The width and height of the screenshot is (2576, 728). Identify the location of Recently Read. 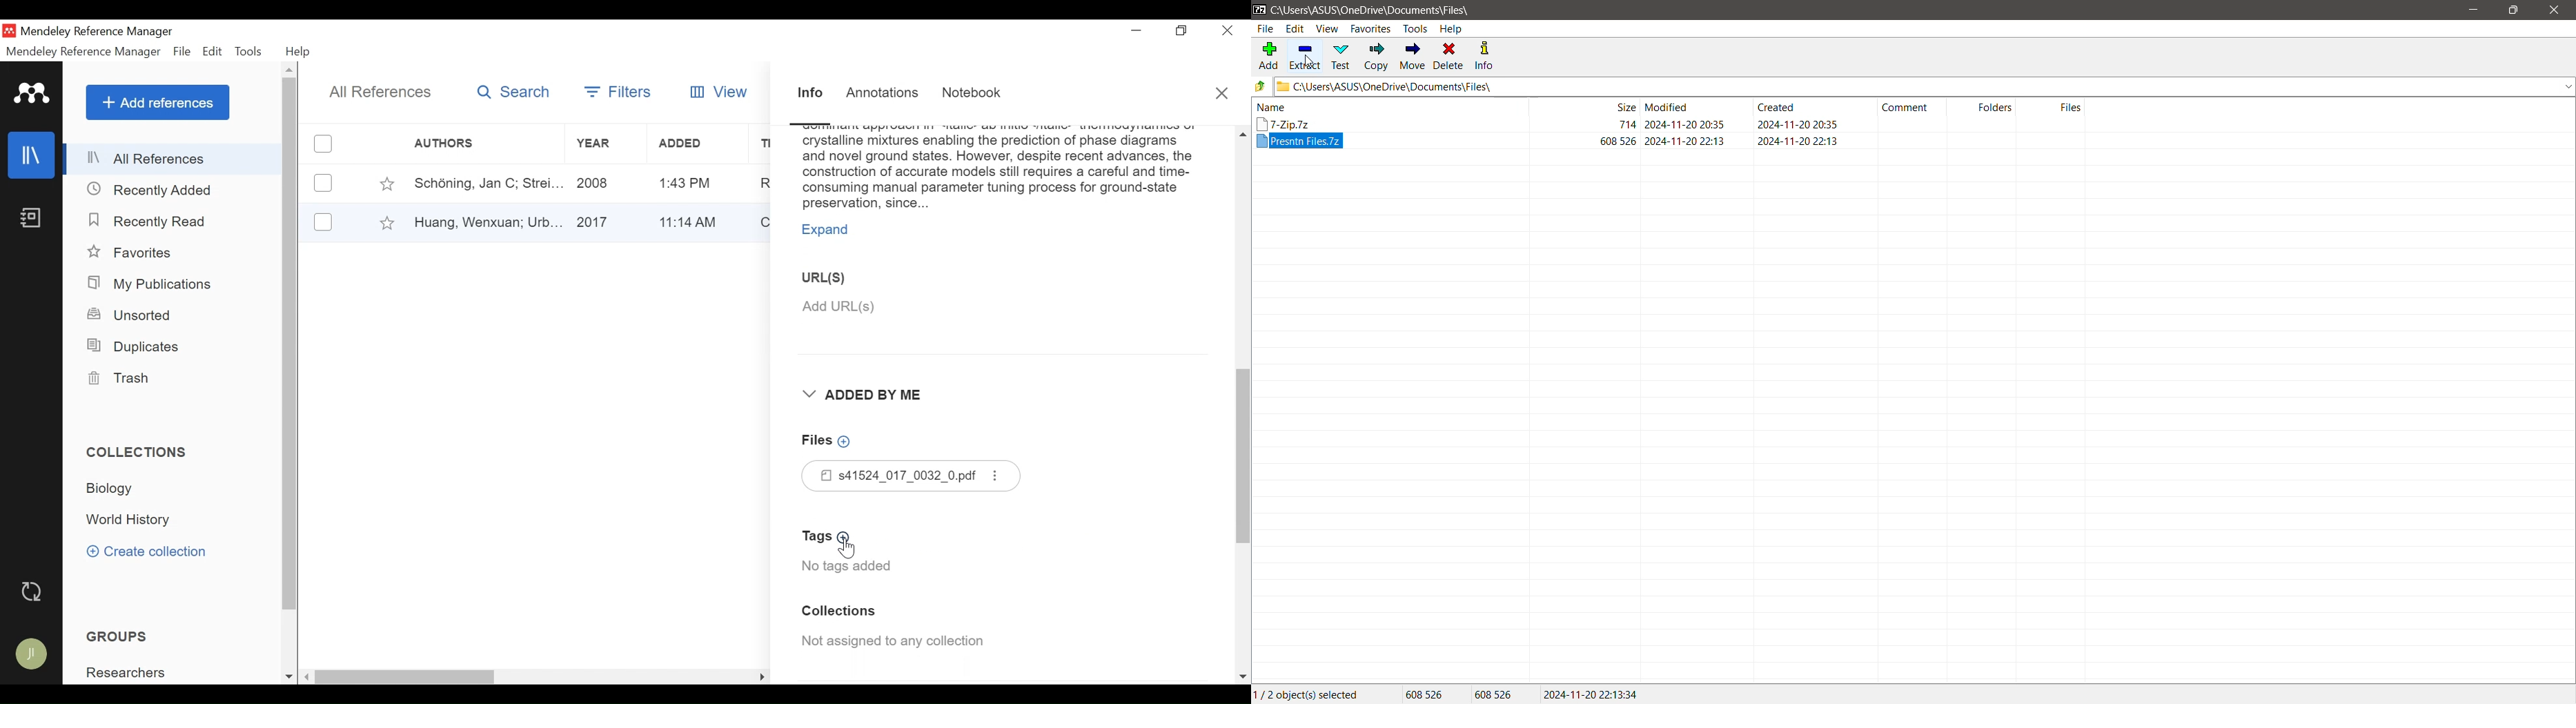
(154, 222).